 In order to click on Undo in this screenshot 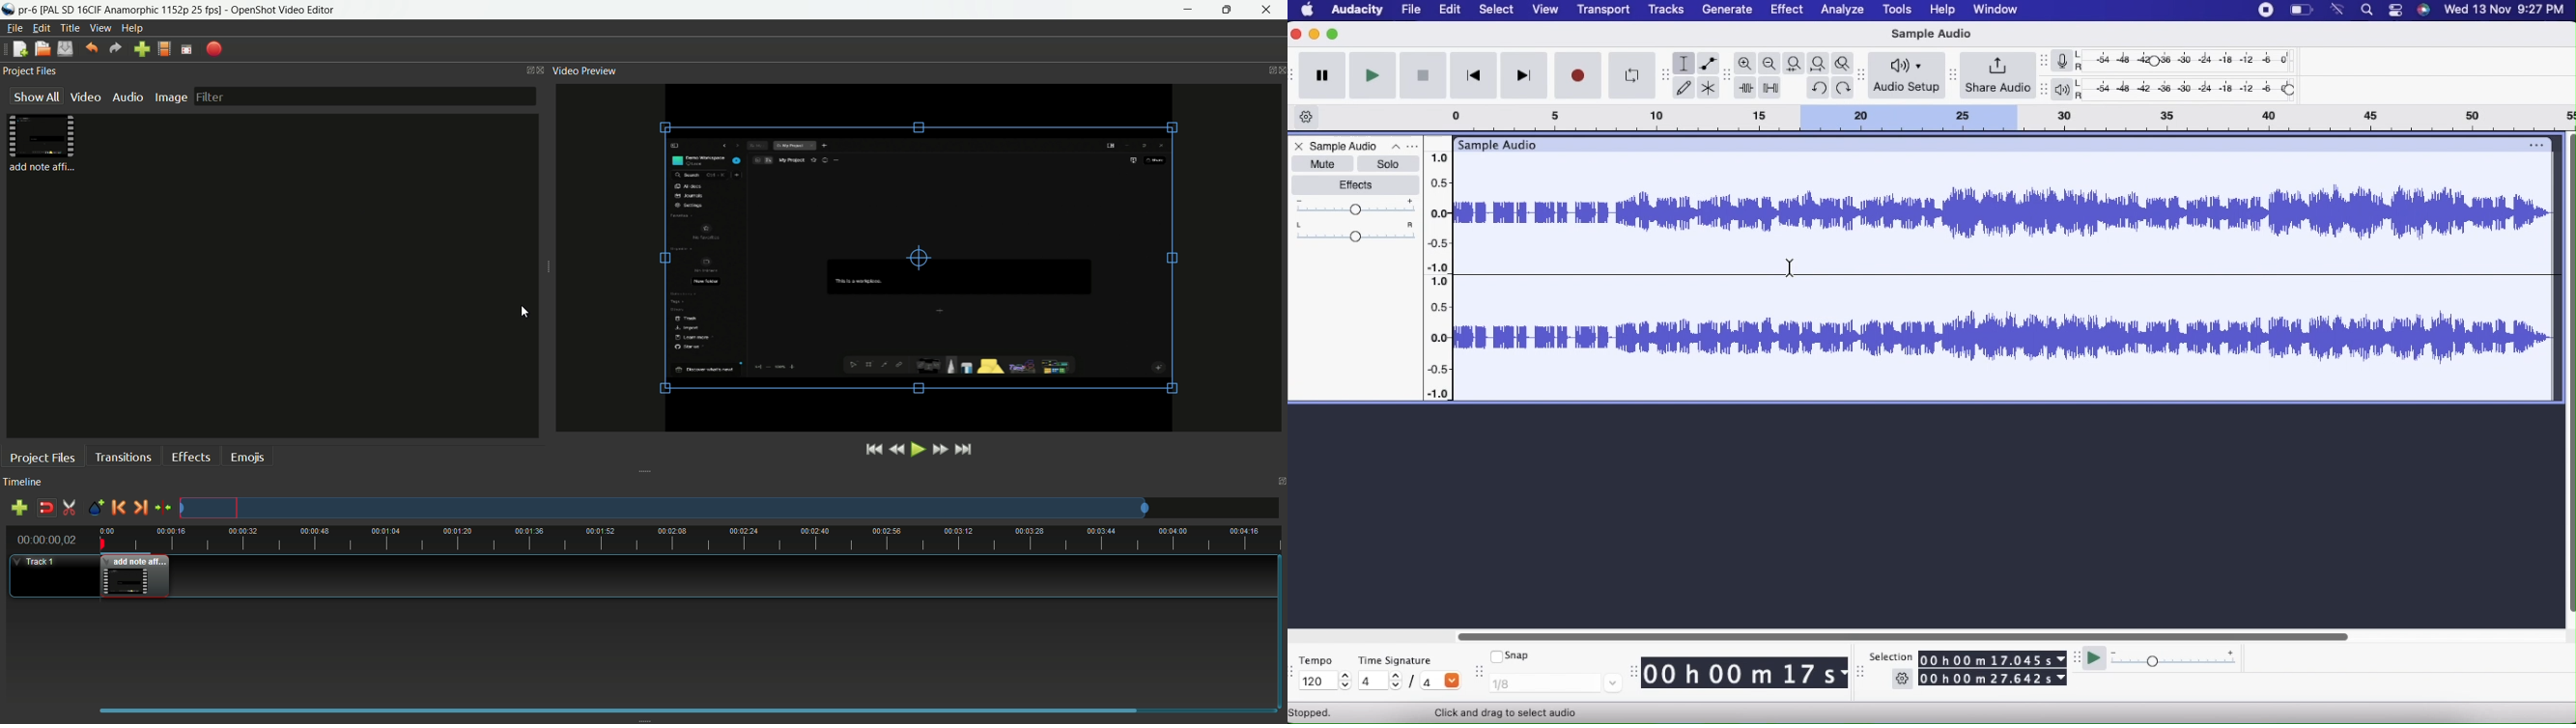, I will do `click(1818, 86)`.